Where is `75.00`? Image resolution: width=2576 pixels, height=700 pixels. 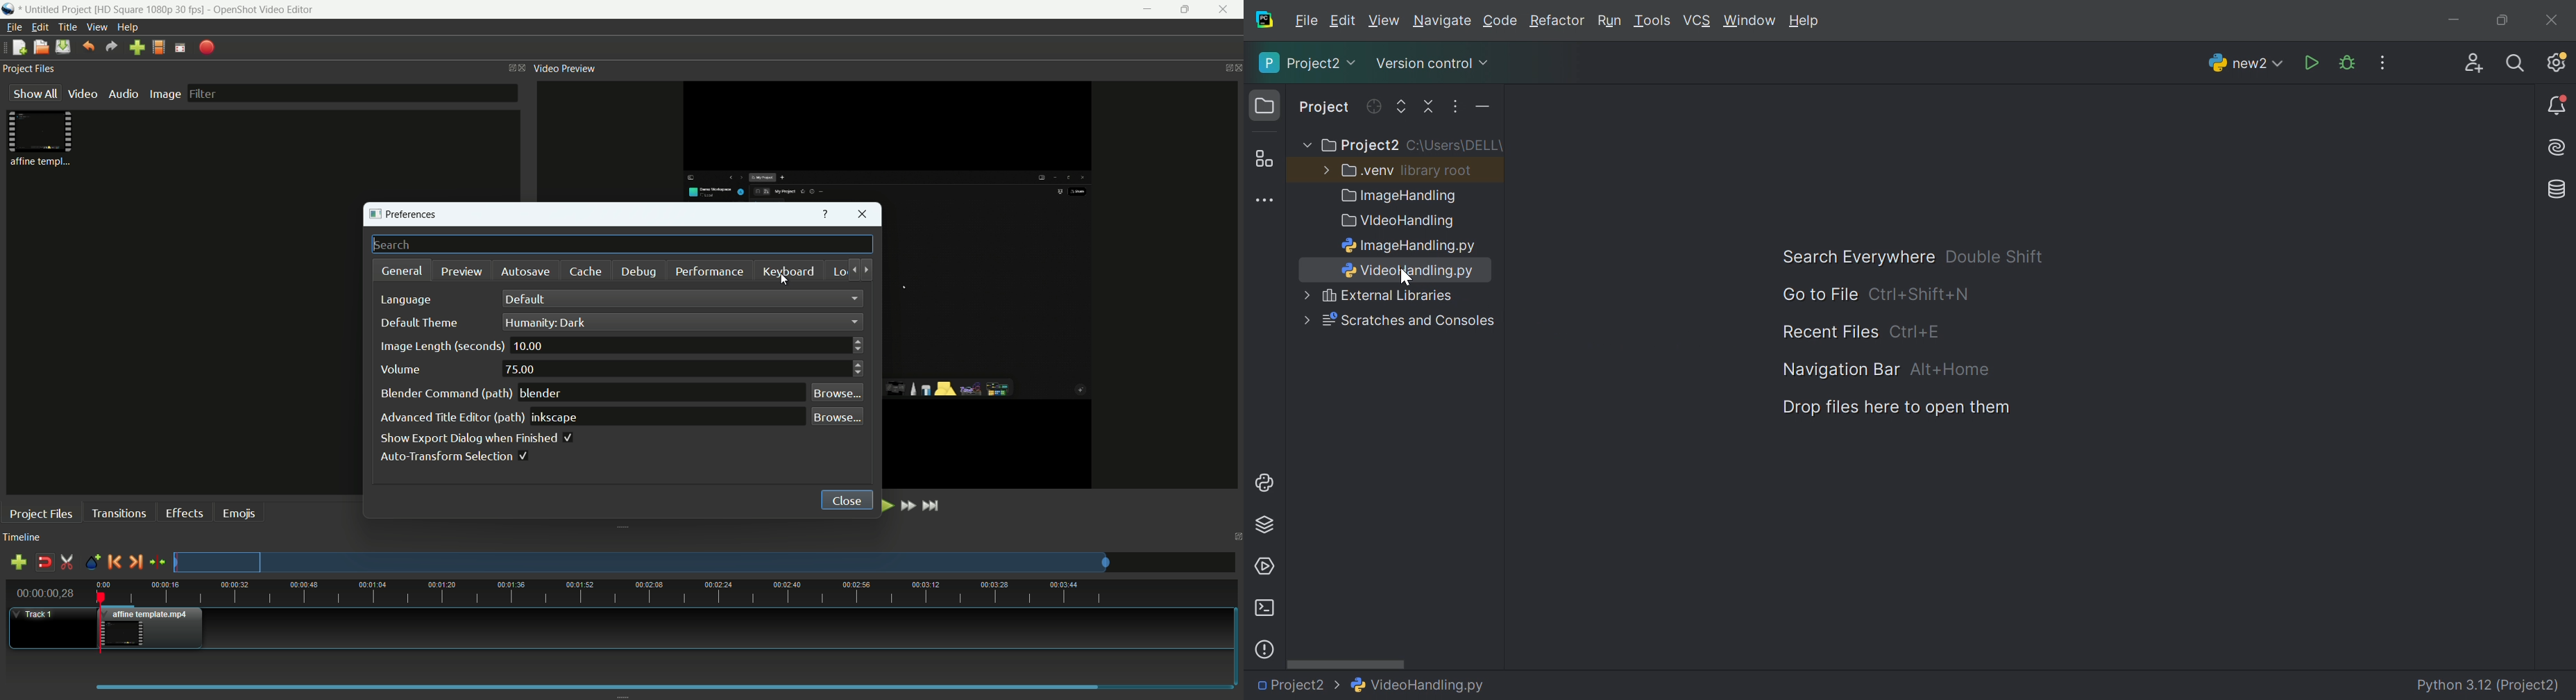 75.00 is located at coordinates (519, 370).